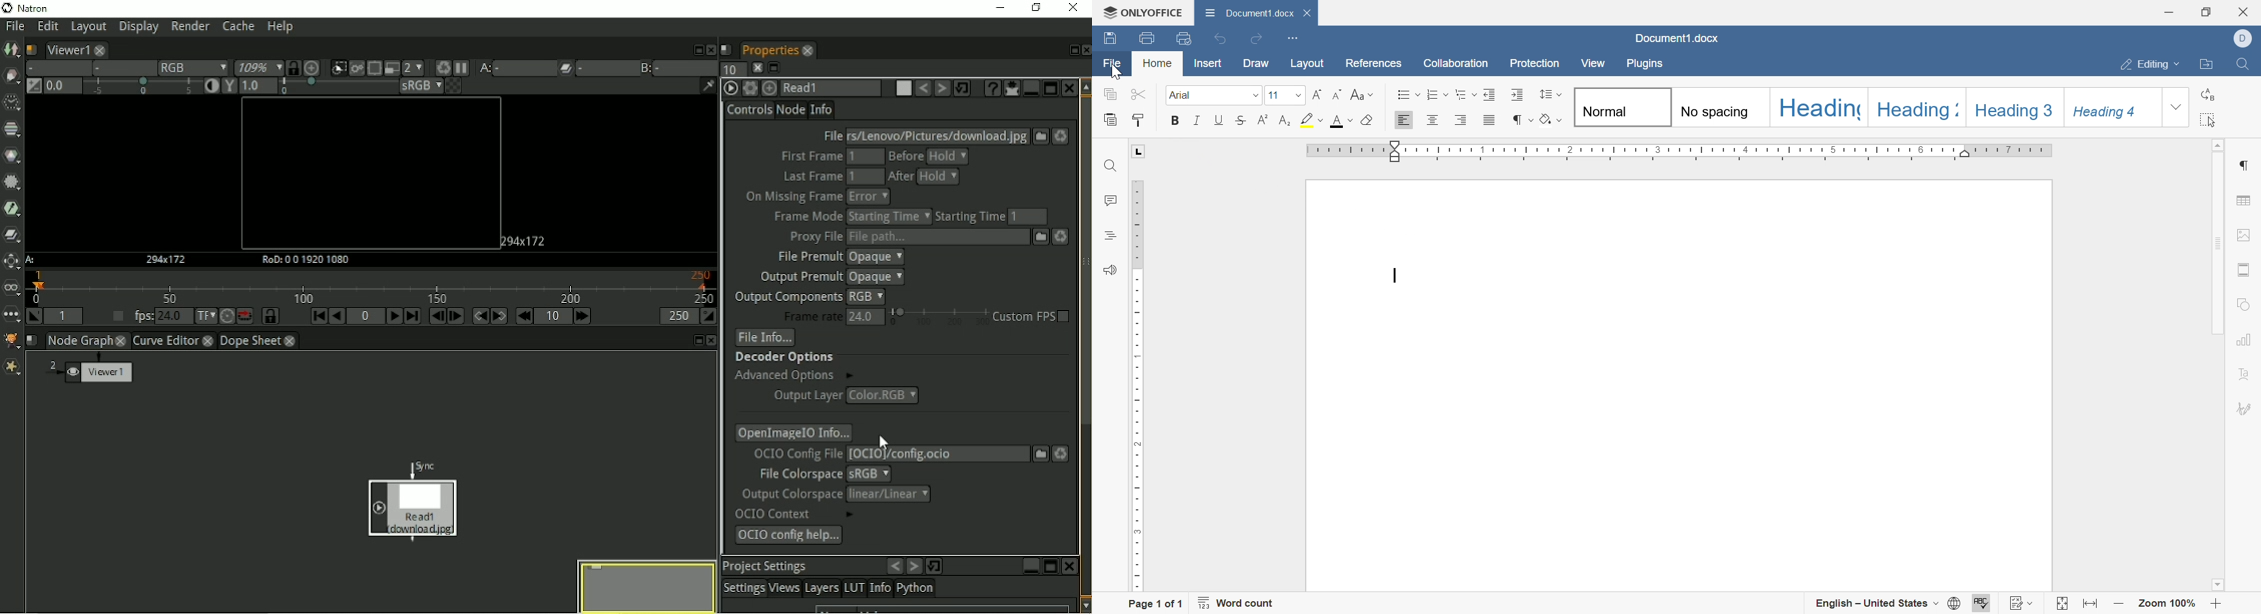 The width and height of the screenshot is (2268, 616). What do you see at coordinates (1140, 121) in the screenshot?
I see `copy style` at bounding box center [1140, 121].